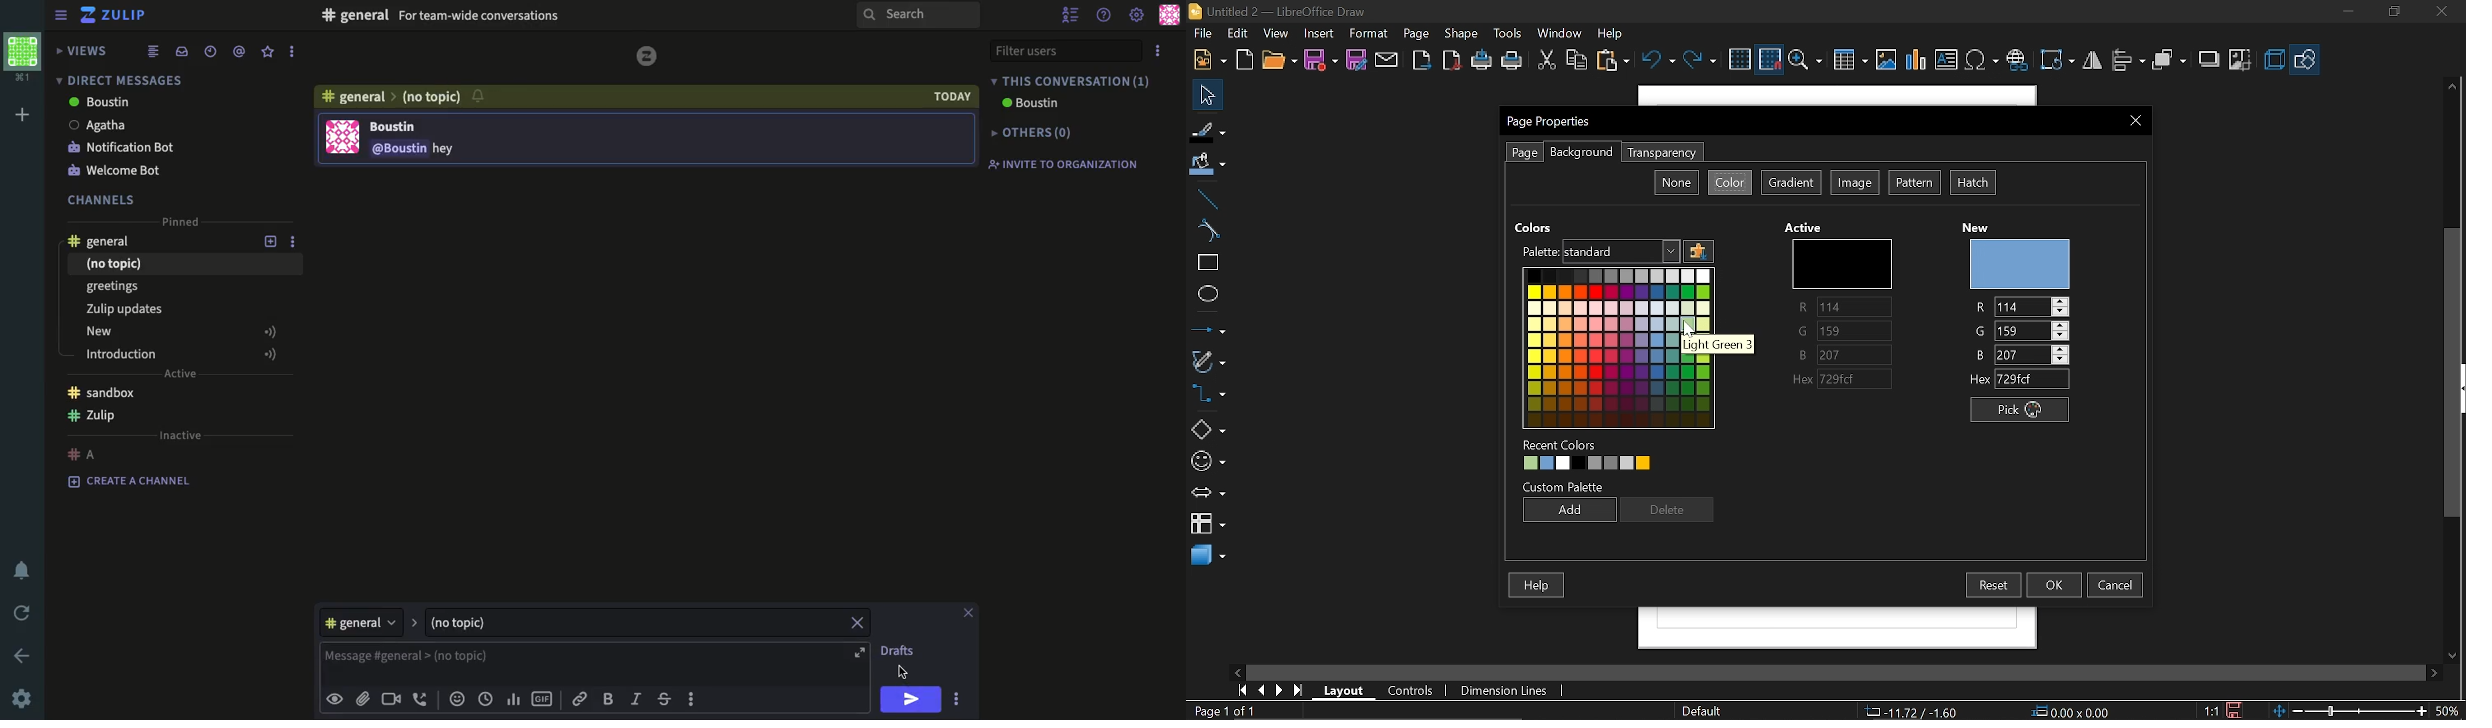  Describe the element at coordinates (180, 309) in the screenshot. I see `Zulip Updates` at that location.